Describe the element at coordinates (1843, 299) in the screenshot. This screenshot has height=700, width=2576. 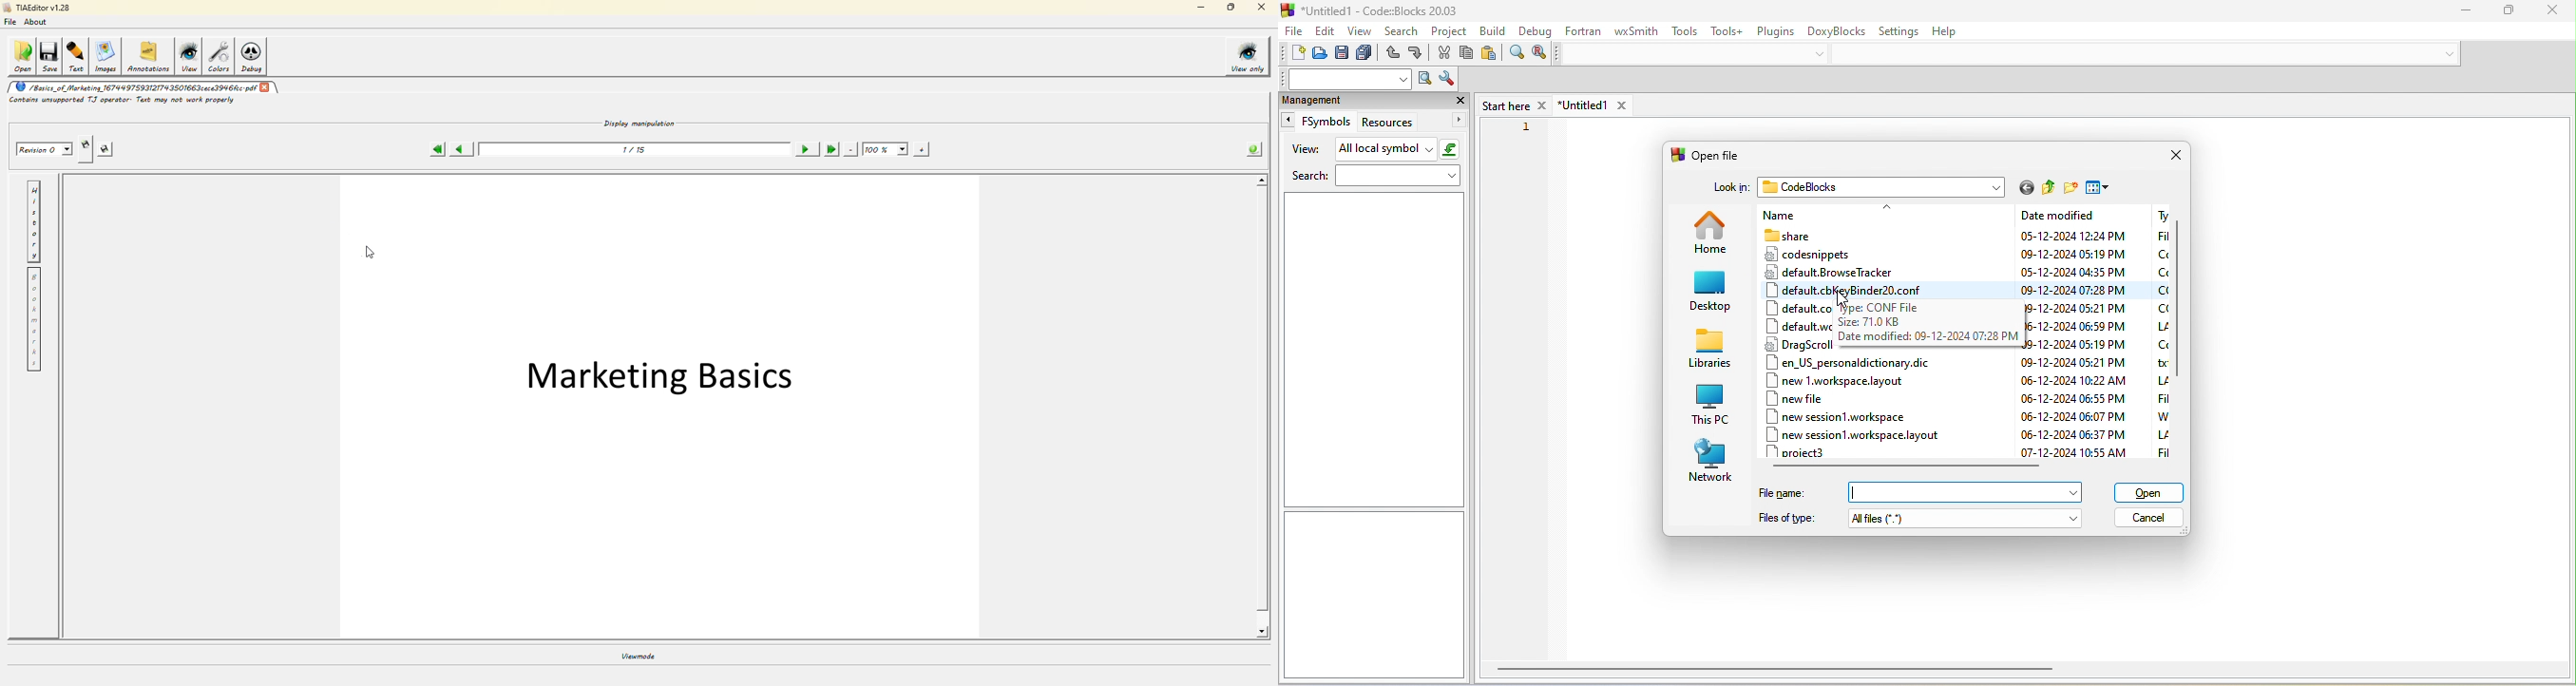
I see `cursor movement` at that location.